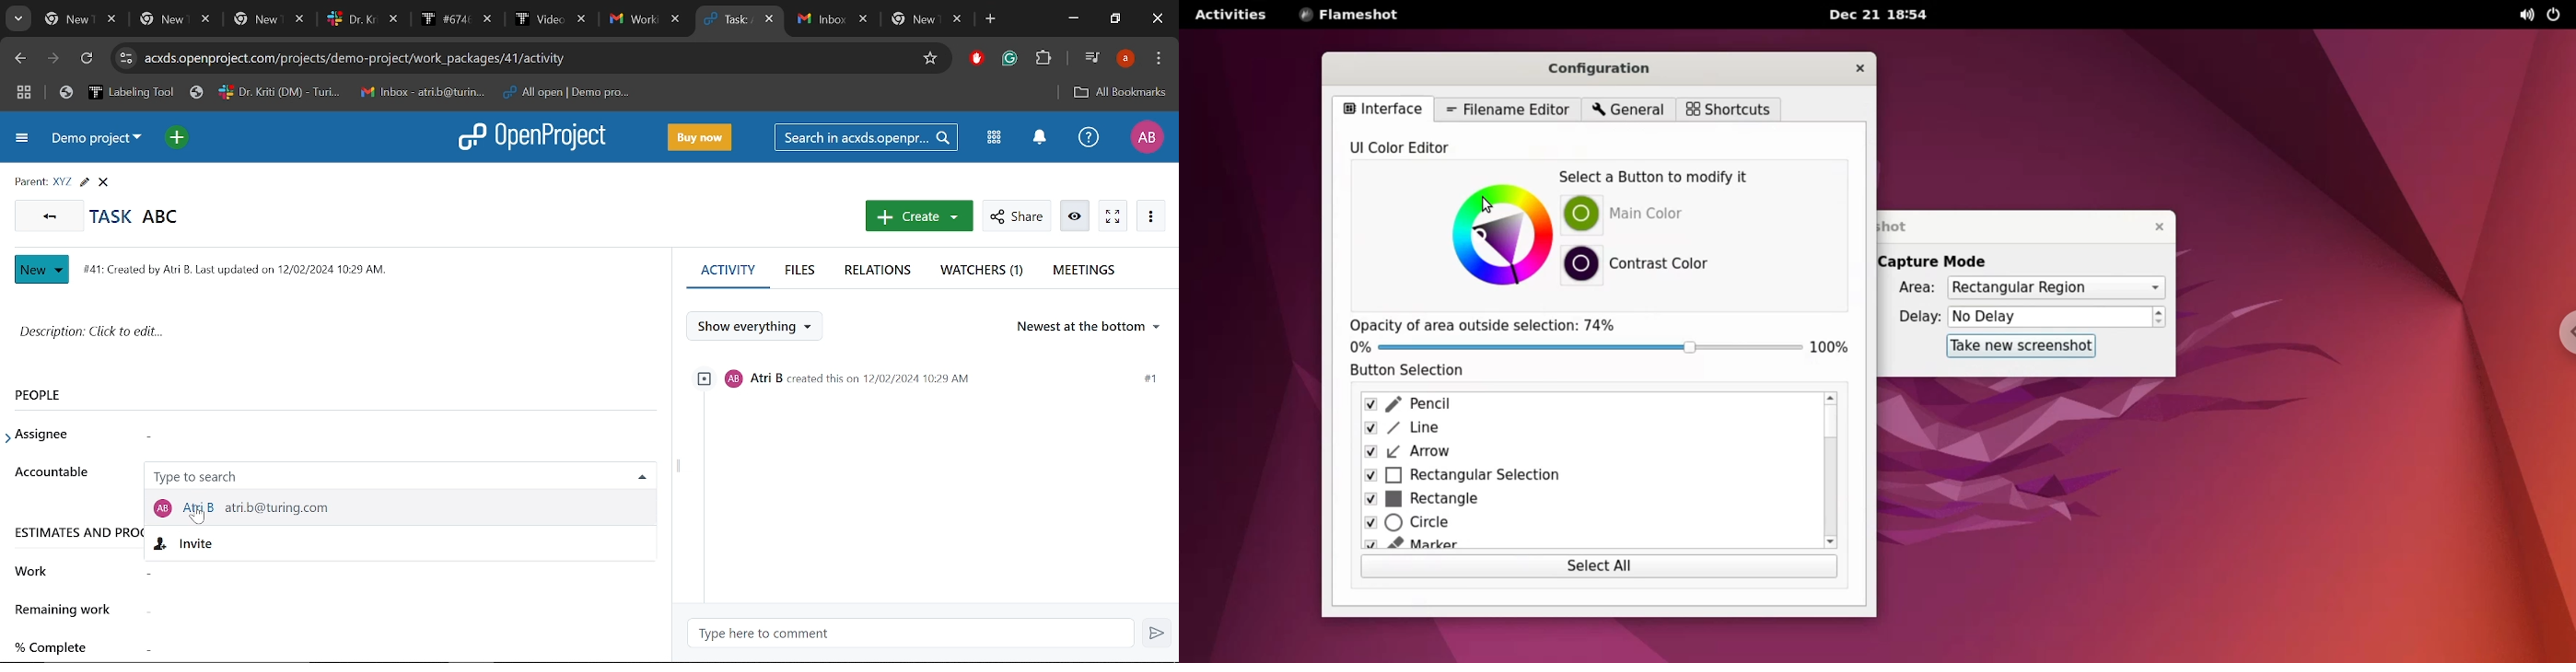 This screenshot has height=672, width=2576. I want to click on Grammerly, so click(1010, 58).